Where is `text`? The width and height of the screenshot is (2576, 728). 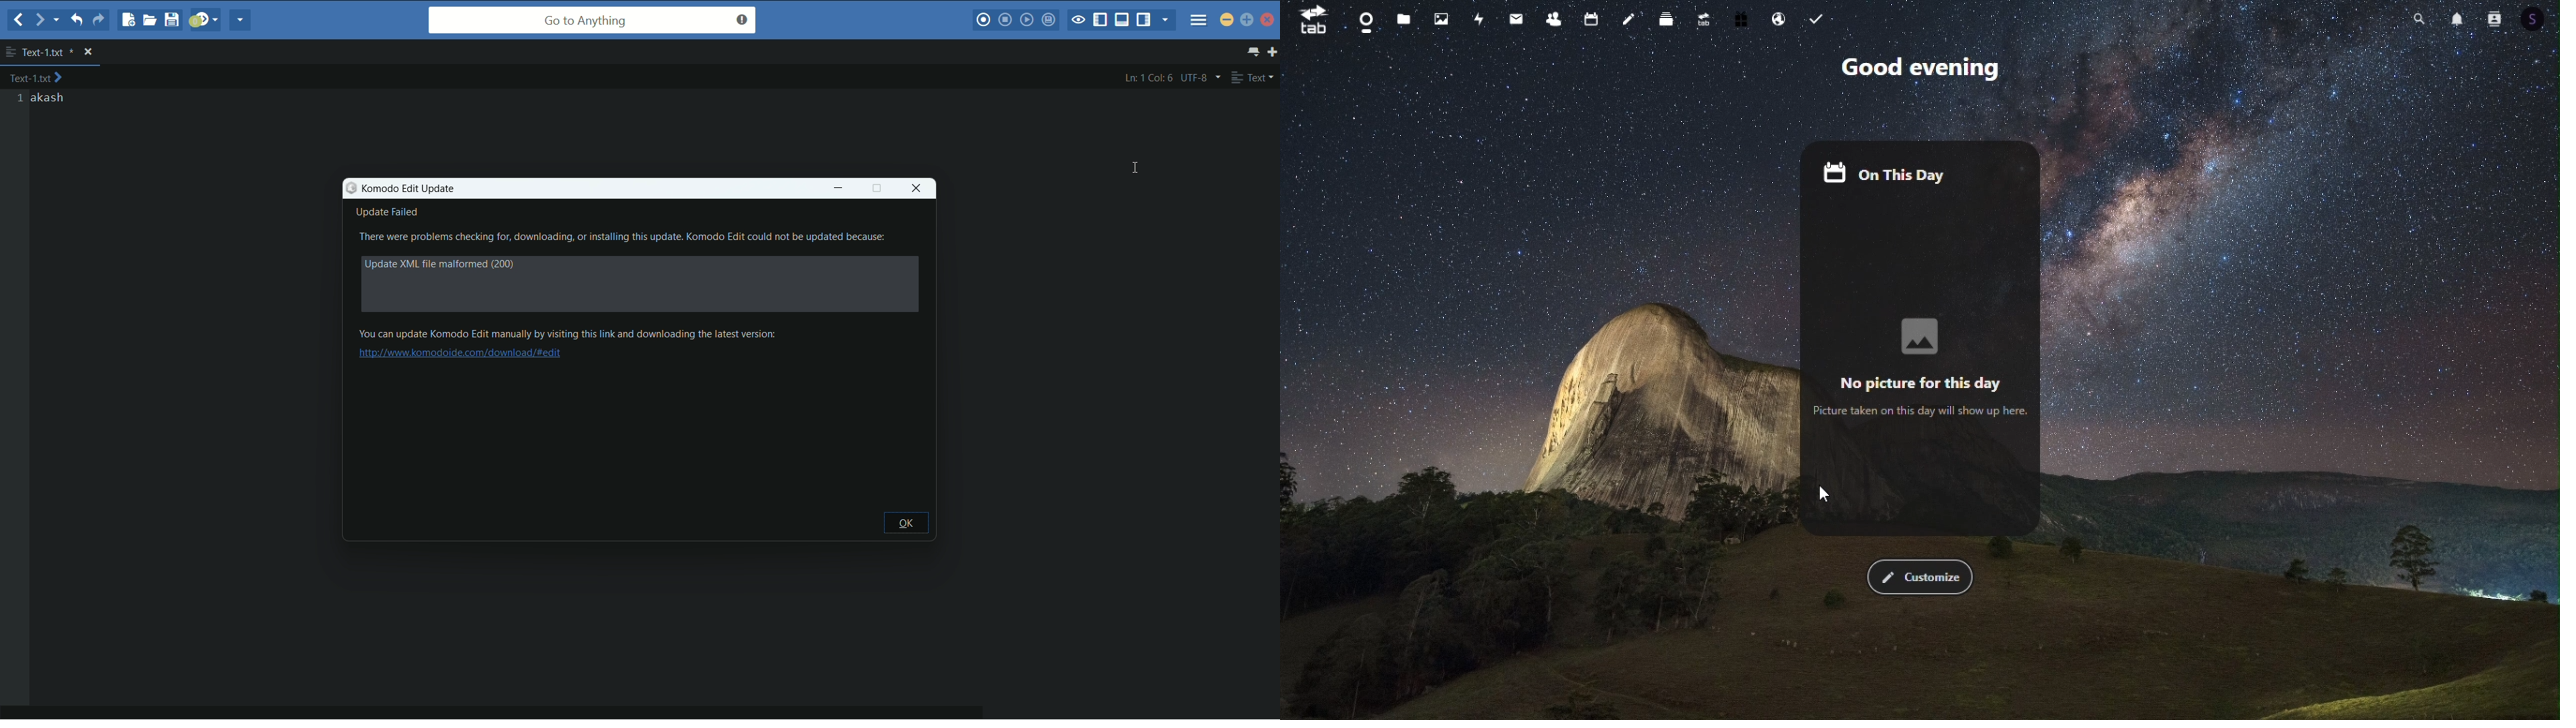 text is located at coordinates (441, 265).